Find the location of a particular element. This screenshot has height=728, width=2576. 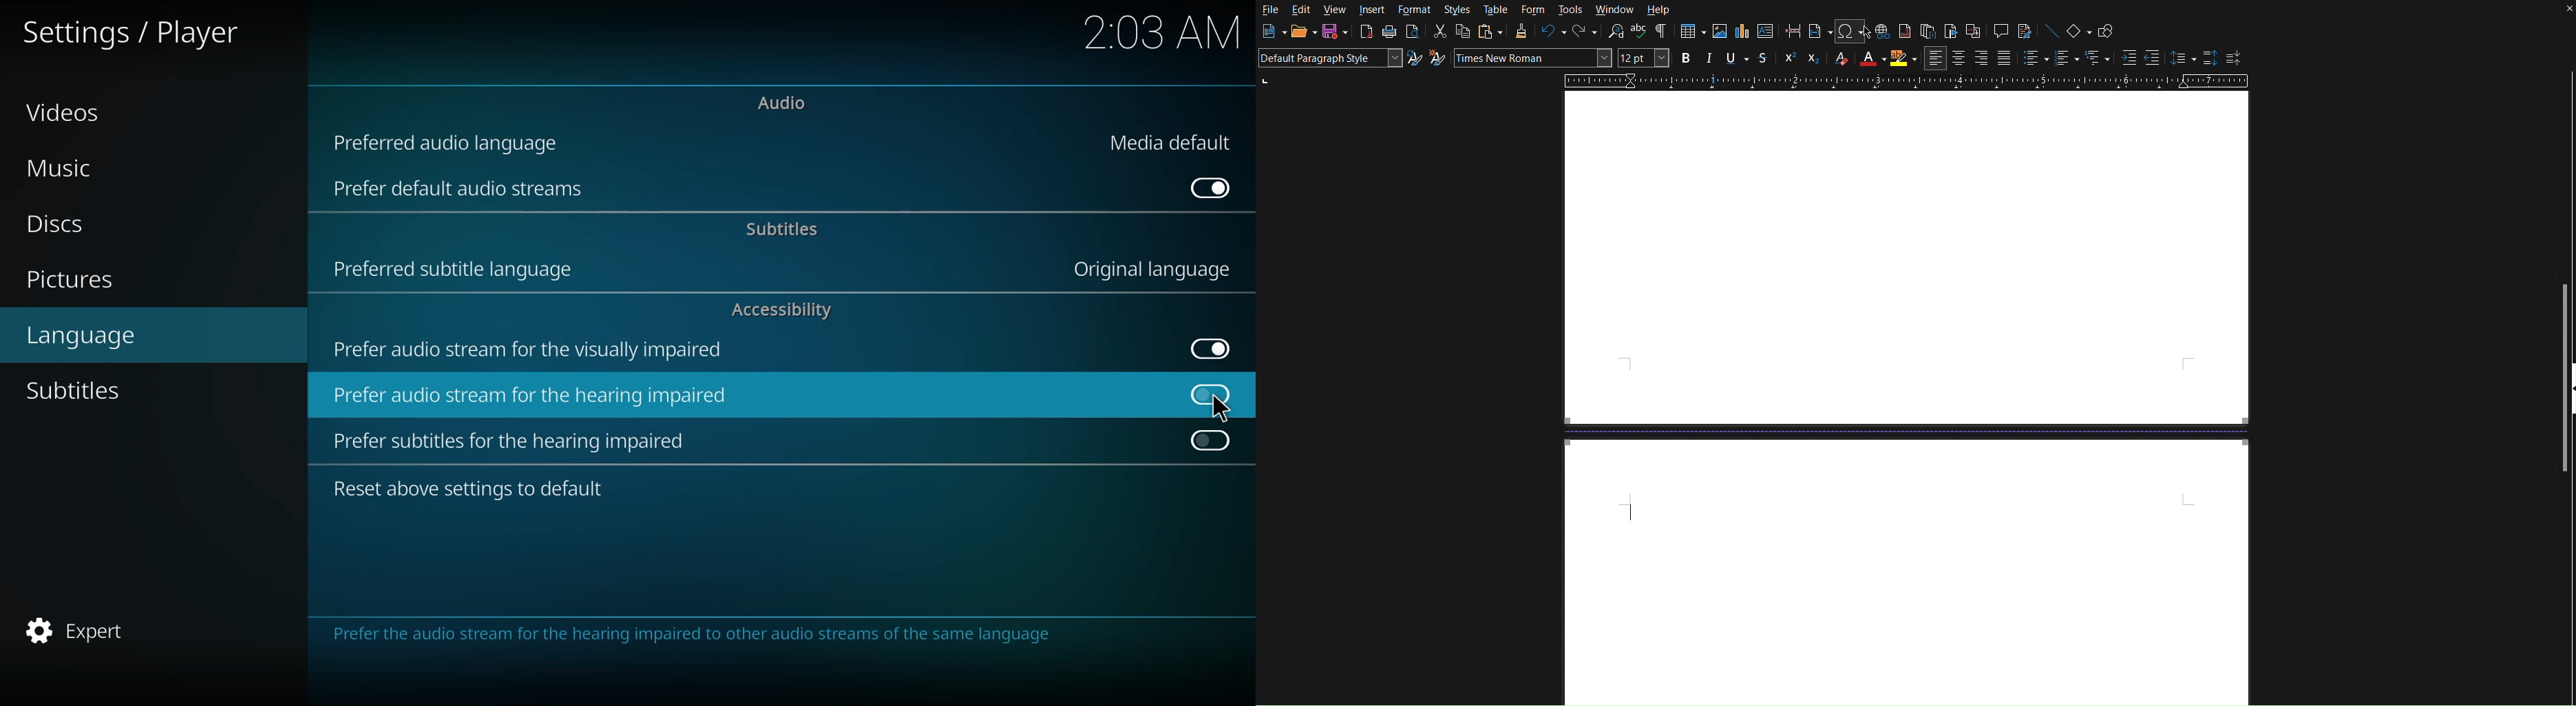

Insert Footnote is located at coordinates (1905, 32).